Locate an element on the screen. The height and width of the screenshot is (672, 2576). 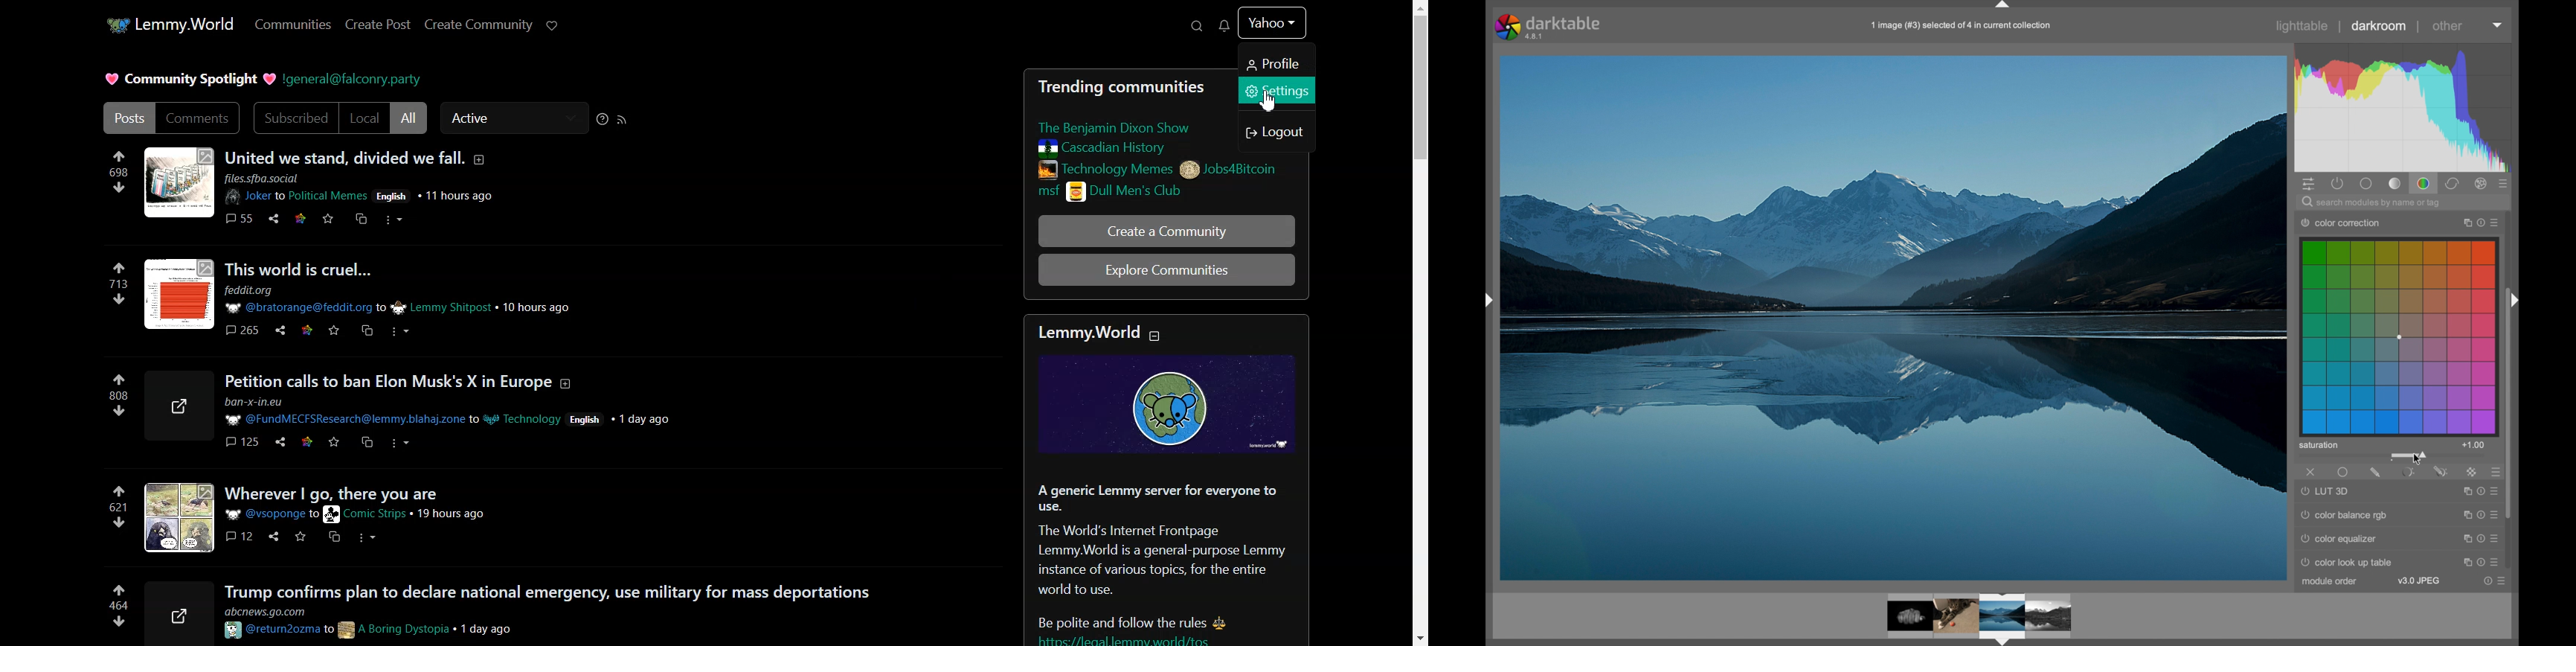
Comments is located at coordinates (200, 118).